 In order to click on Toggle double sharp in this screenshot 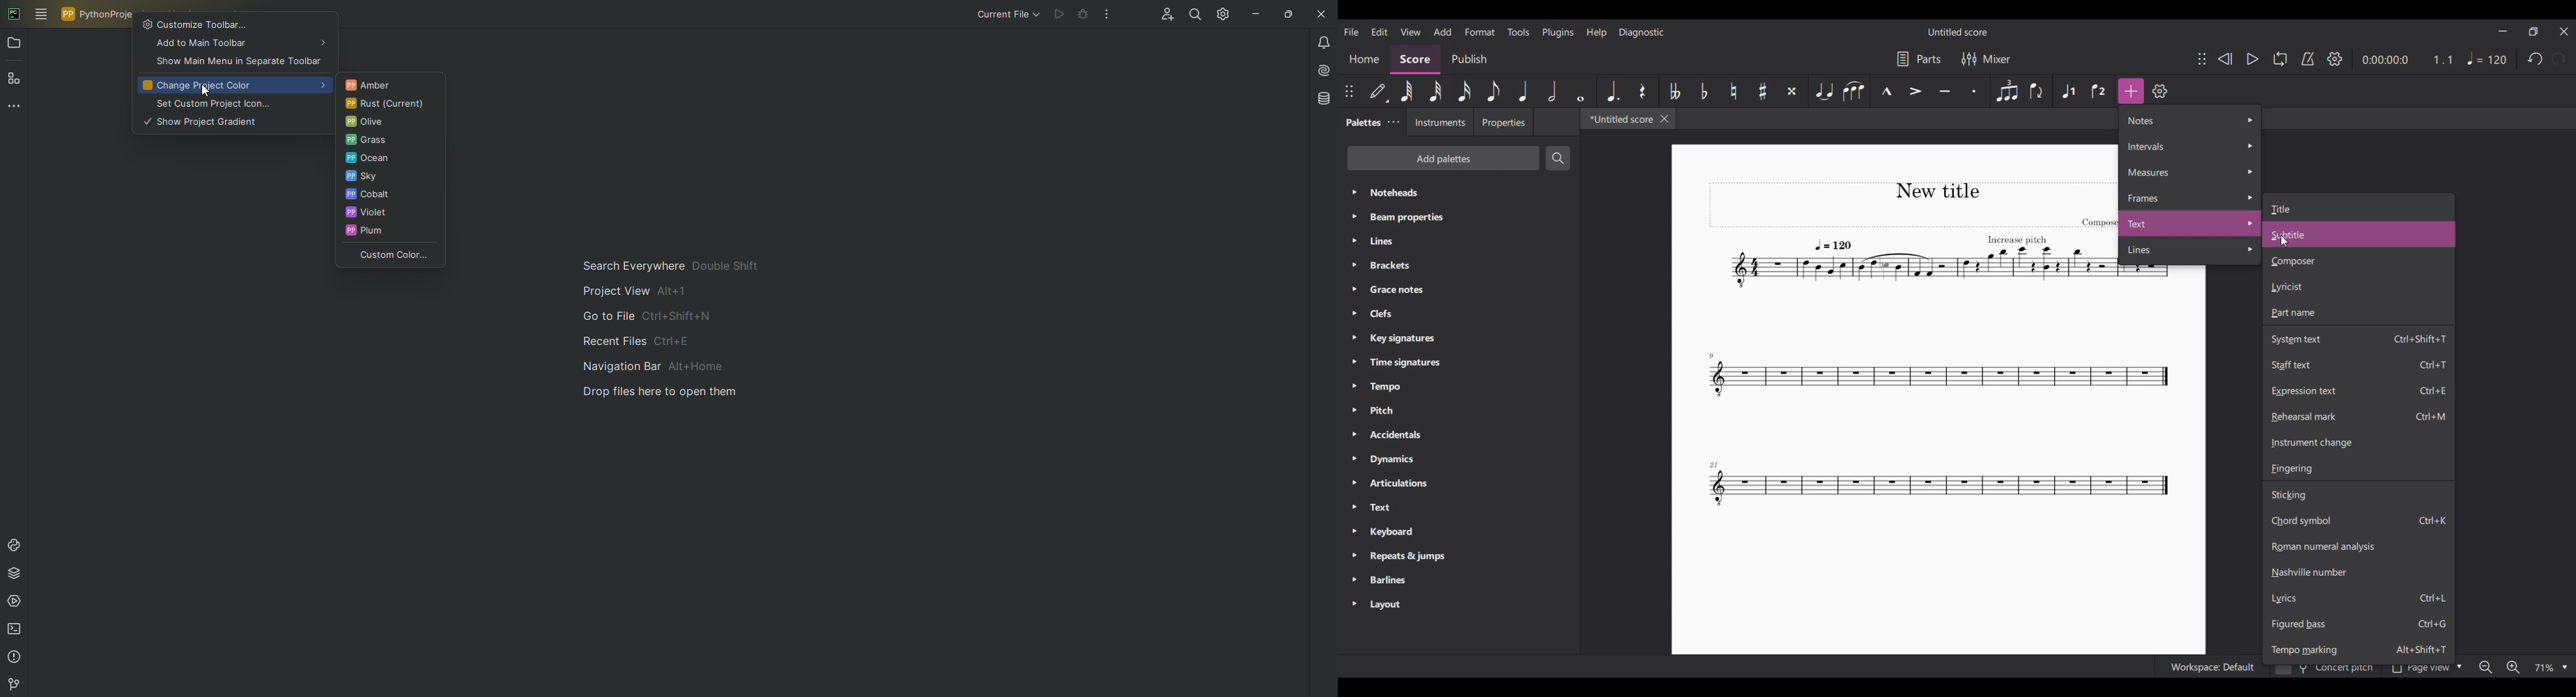, I will do `click(1791, 92)`.